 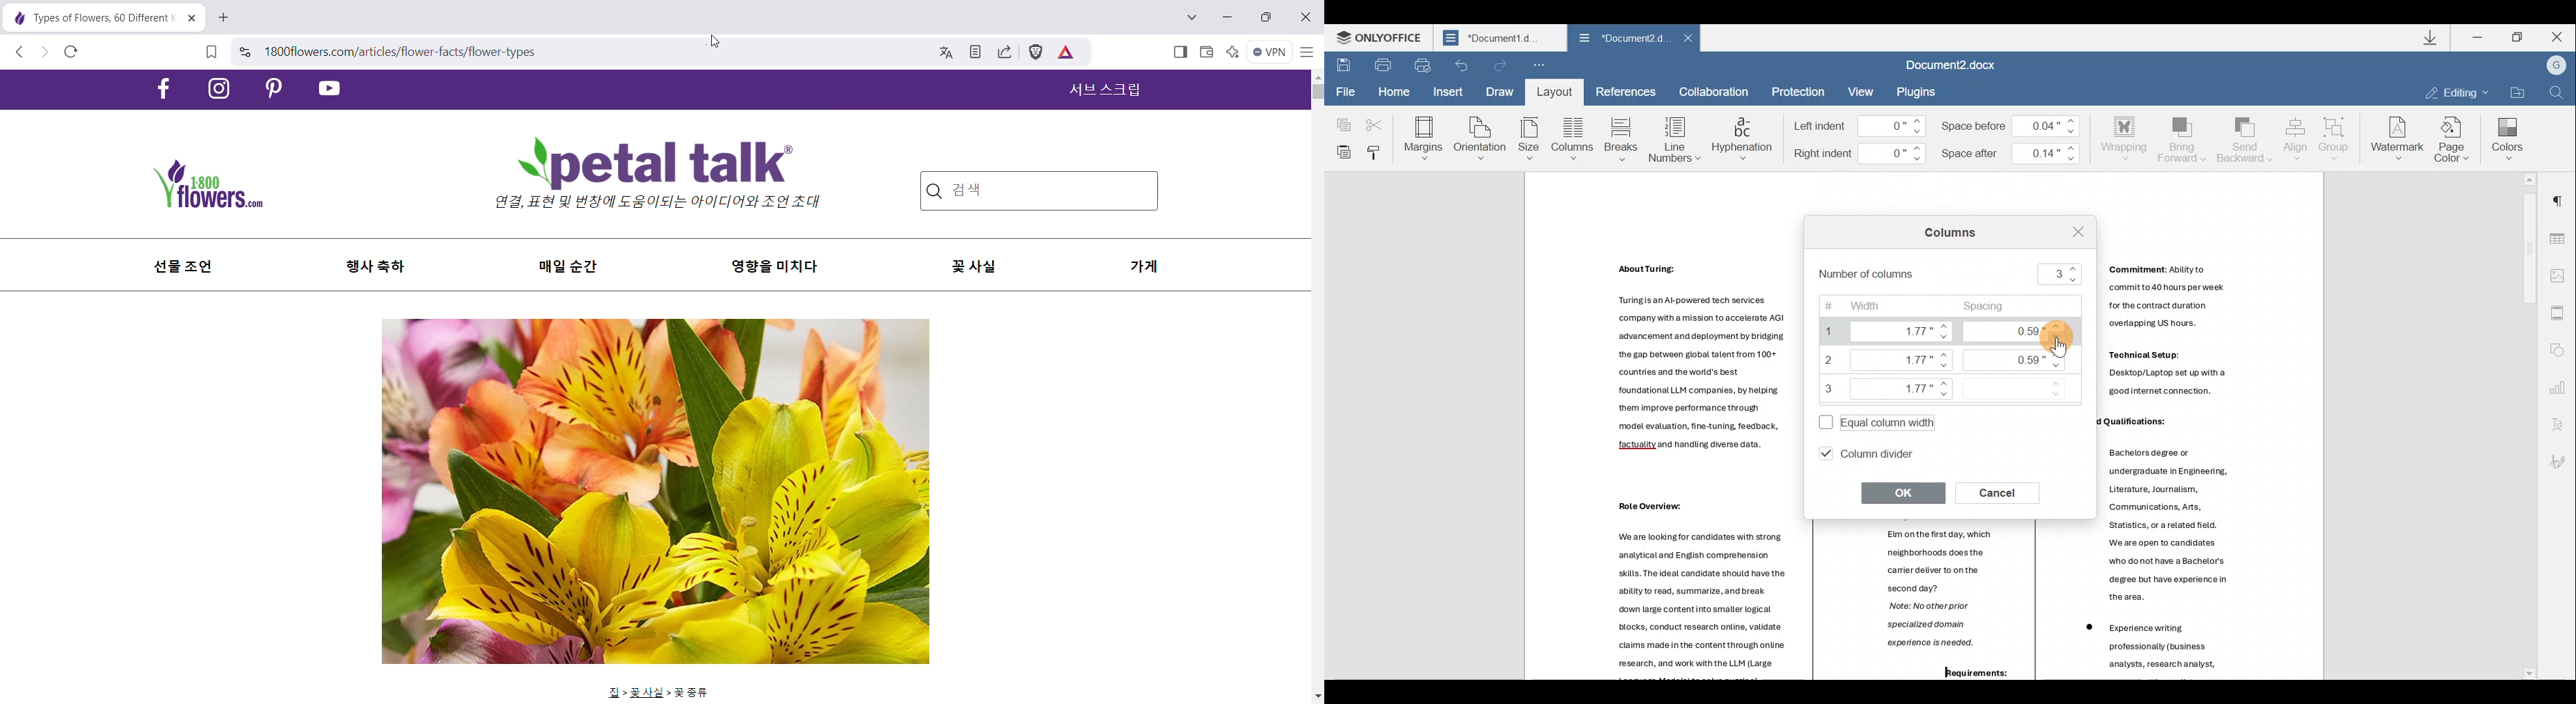 I want to click on Cut, so click(x=1378, y=119).